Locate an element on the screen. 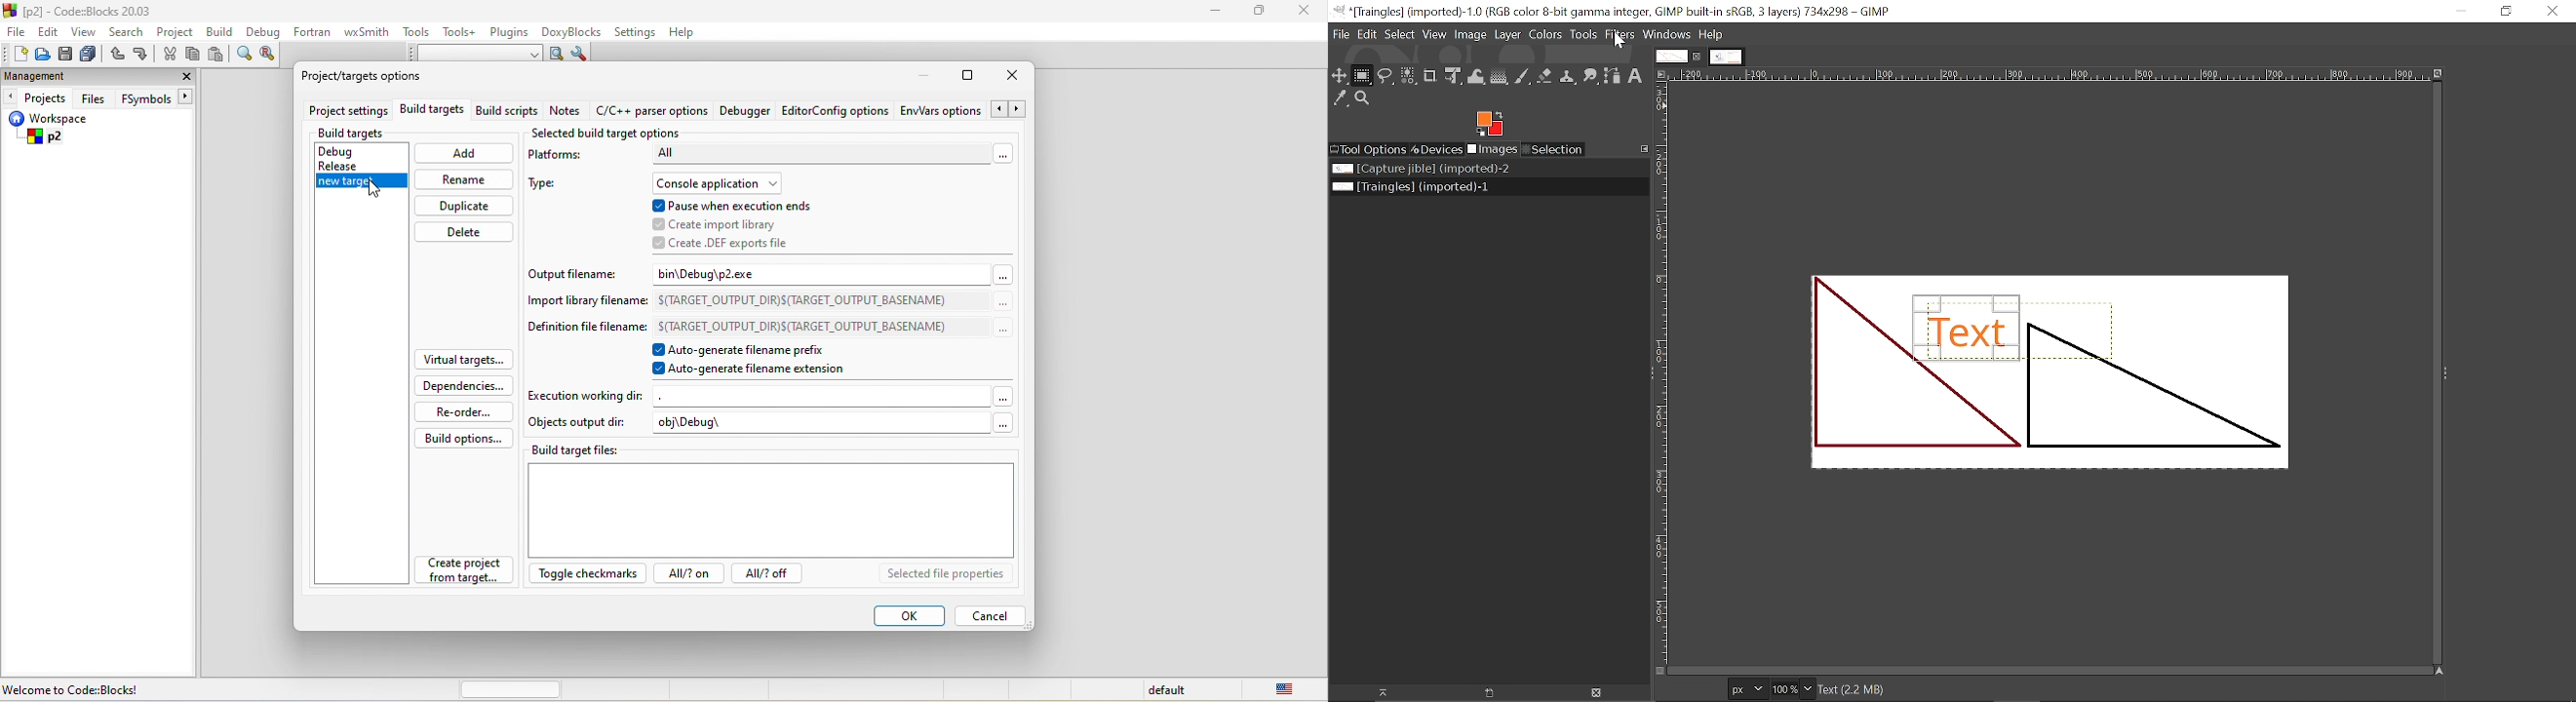 This screenshot has width=2576, height=728. Image file titled "Capture jible" is located at coordinates (1419, 170).